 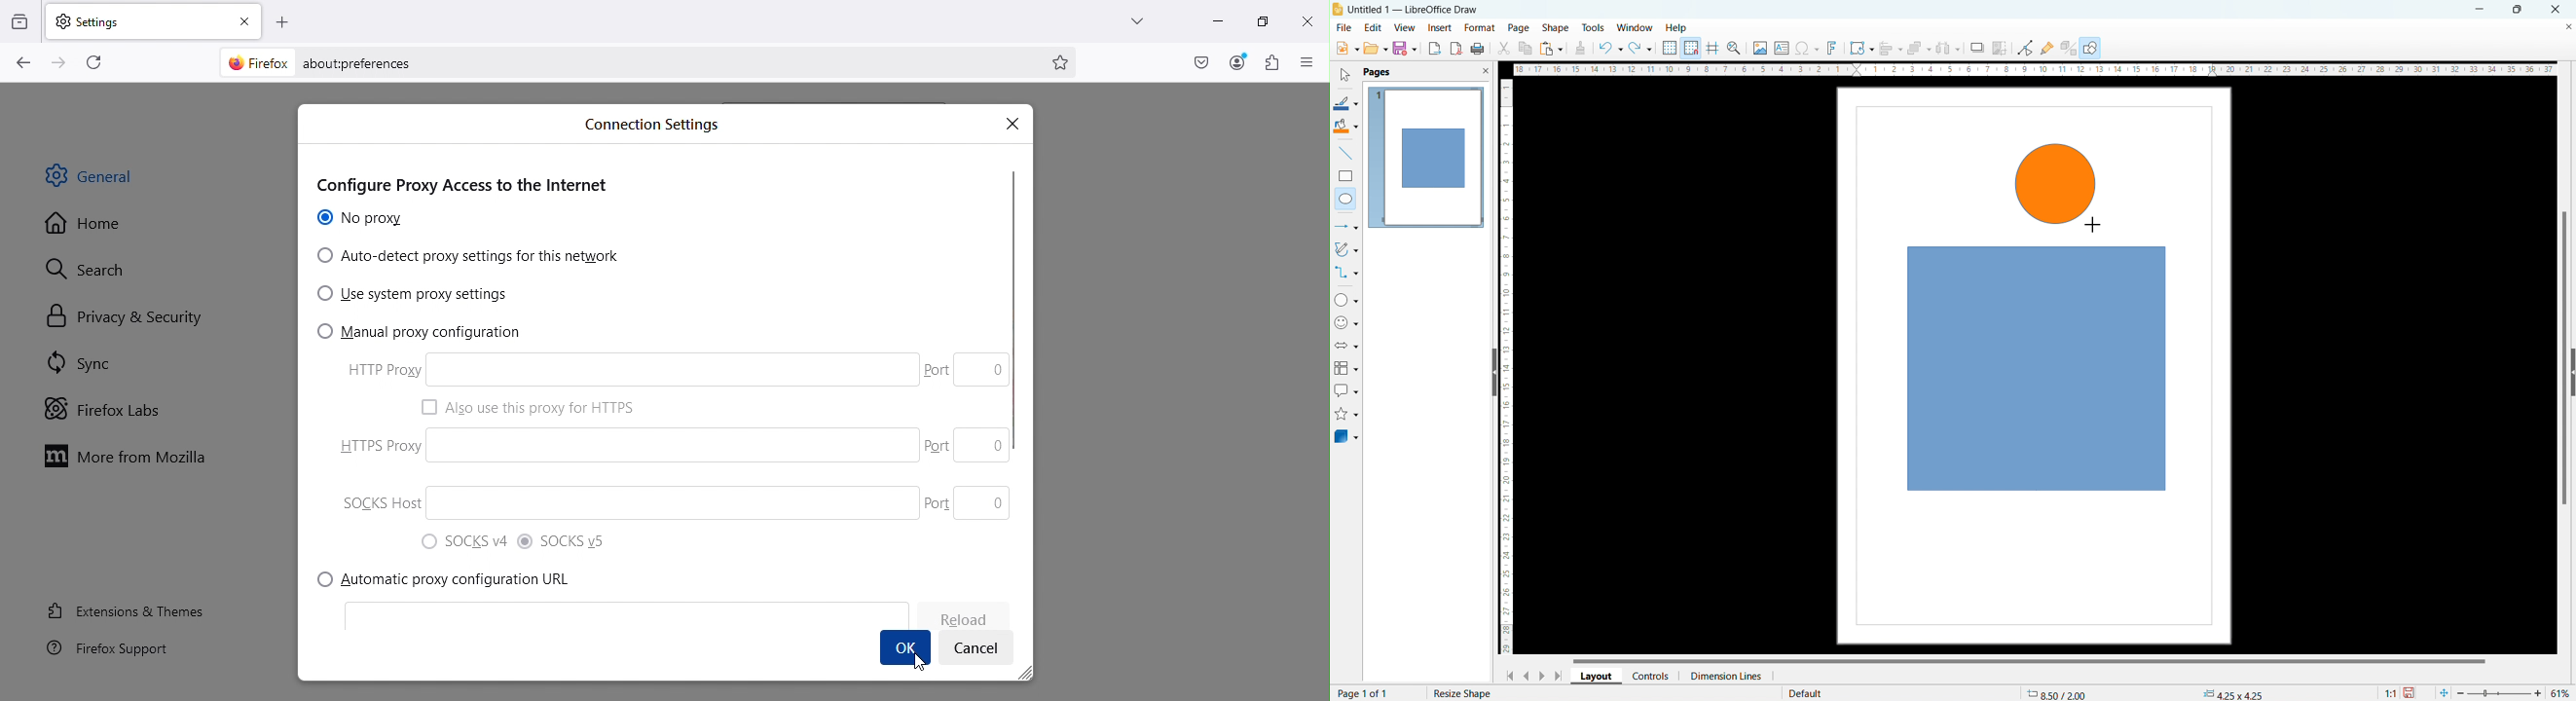 I want to click on go to previous page, so click(x=1527, y=674).